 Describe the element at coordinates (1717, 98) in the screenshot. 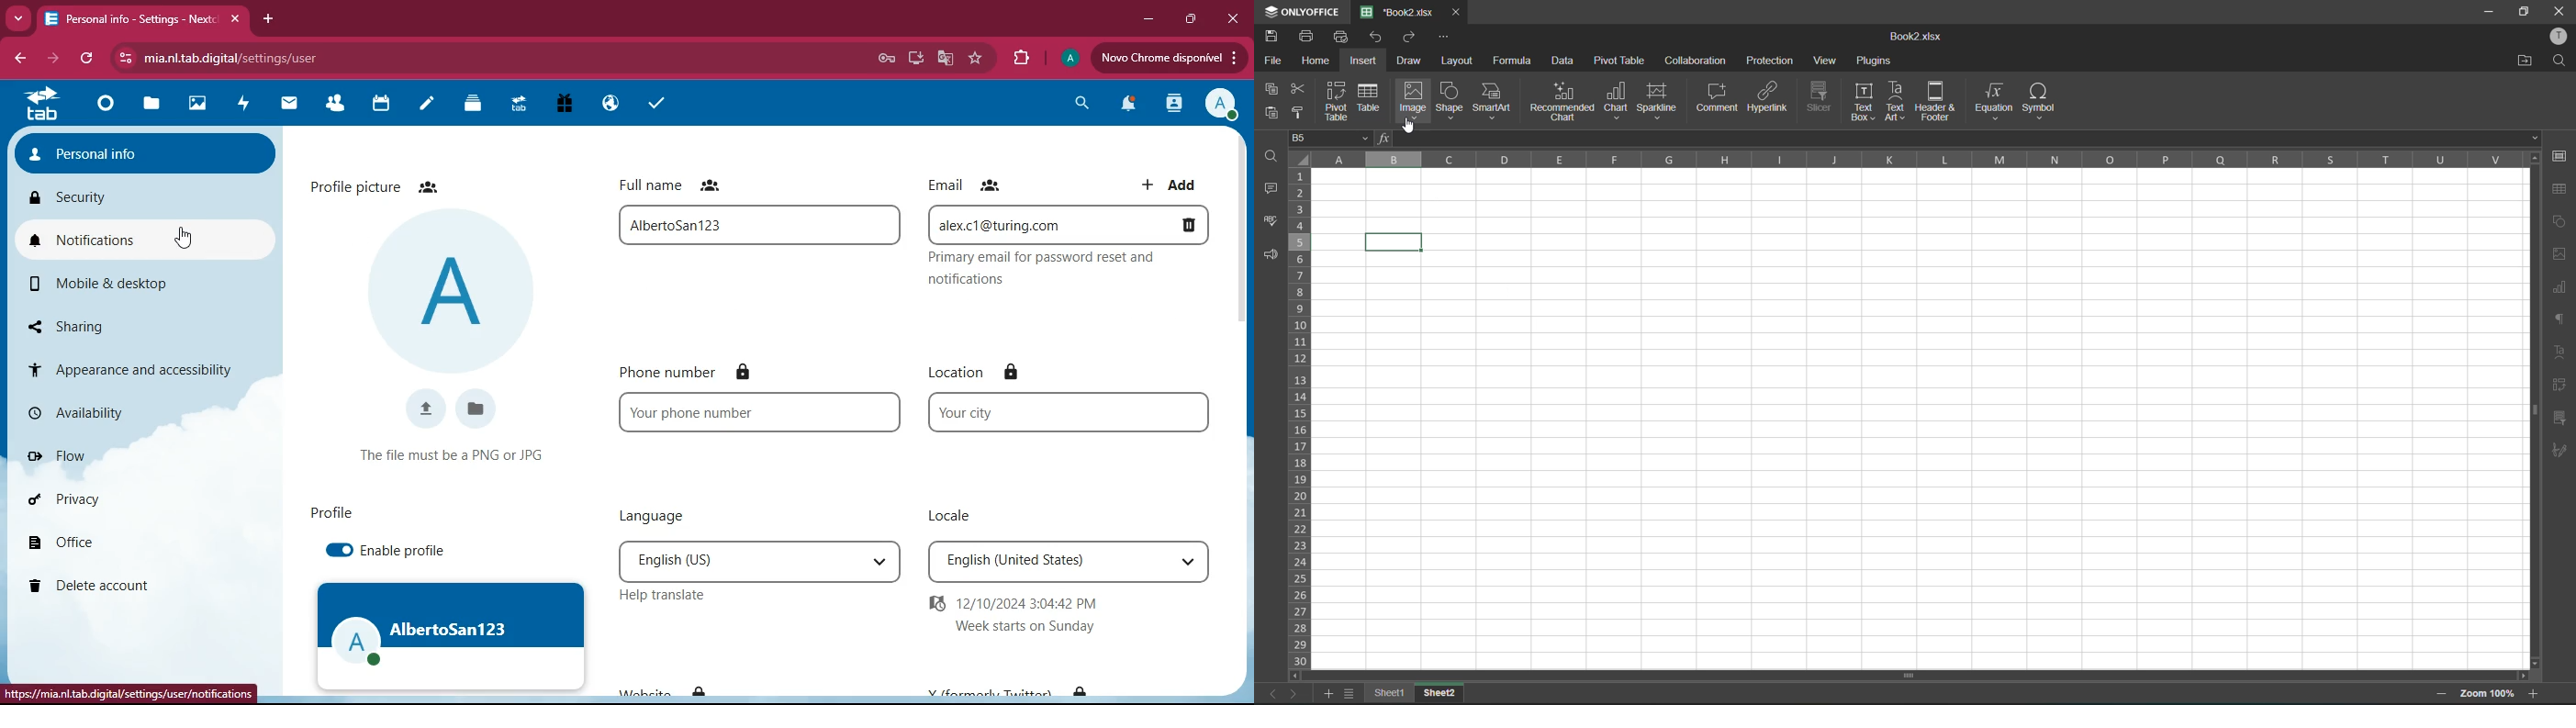

I see `comment` at that location.